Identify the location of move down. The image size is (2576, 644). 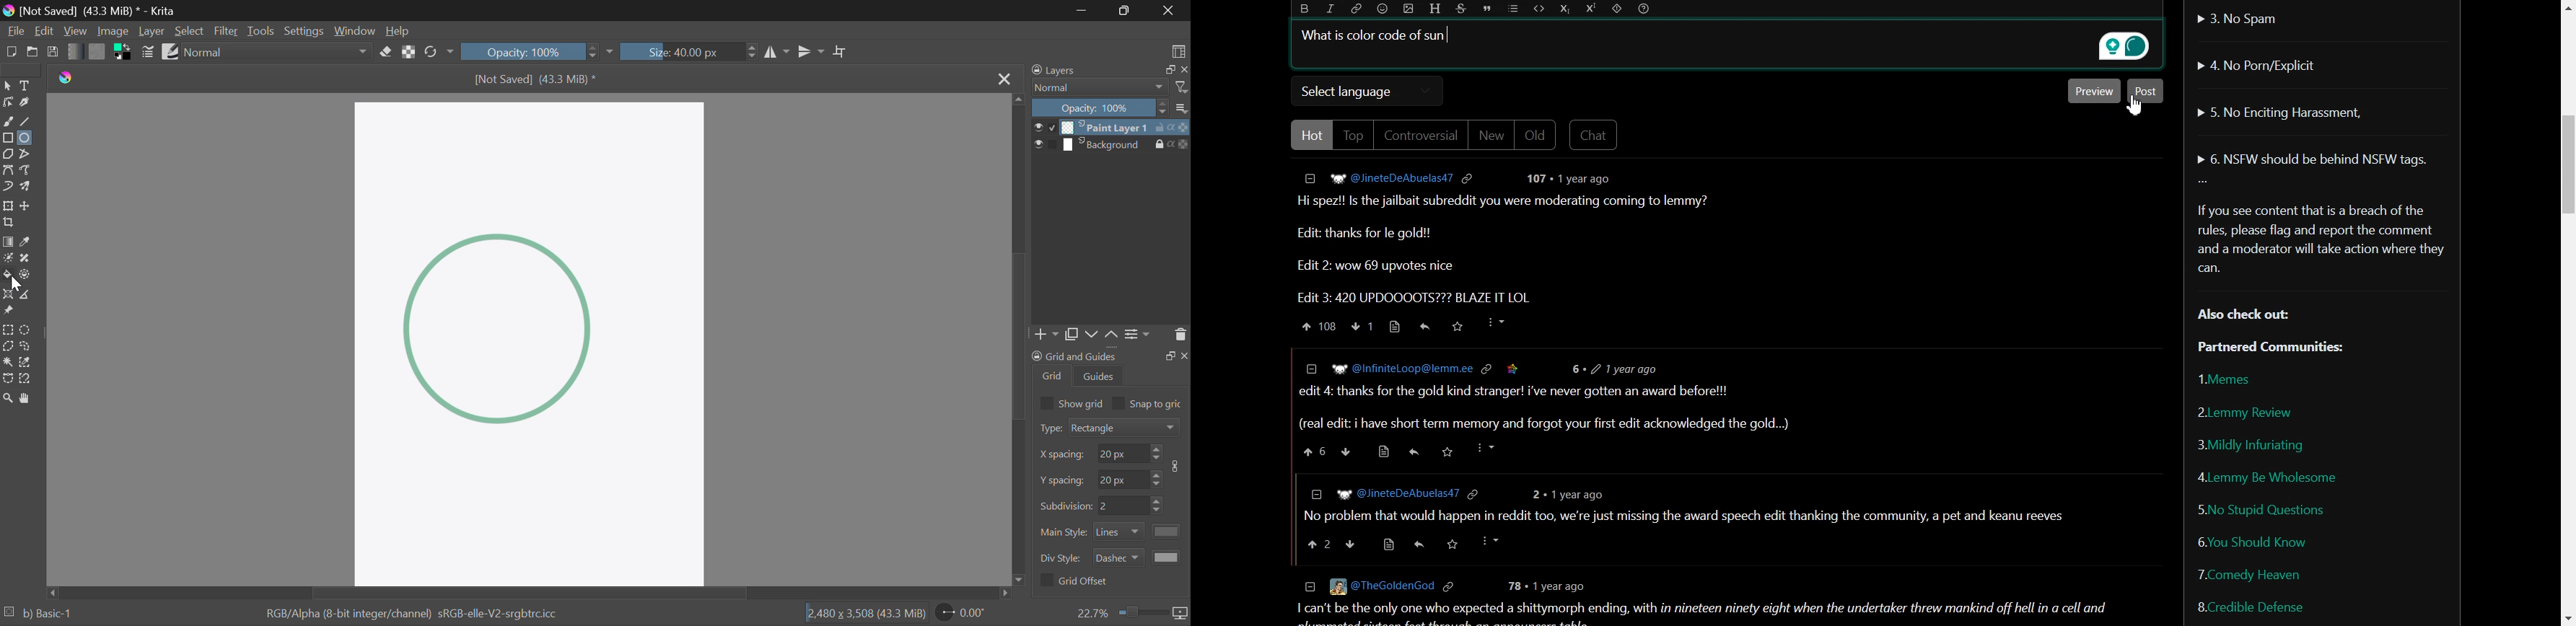
(1021, 578).